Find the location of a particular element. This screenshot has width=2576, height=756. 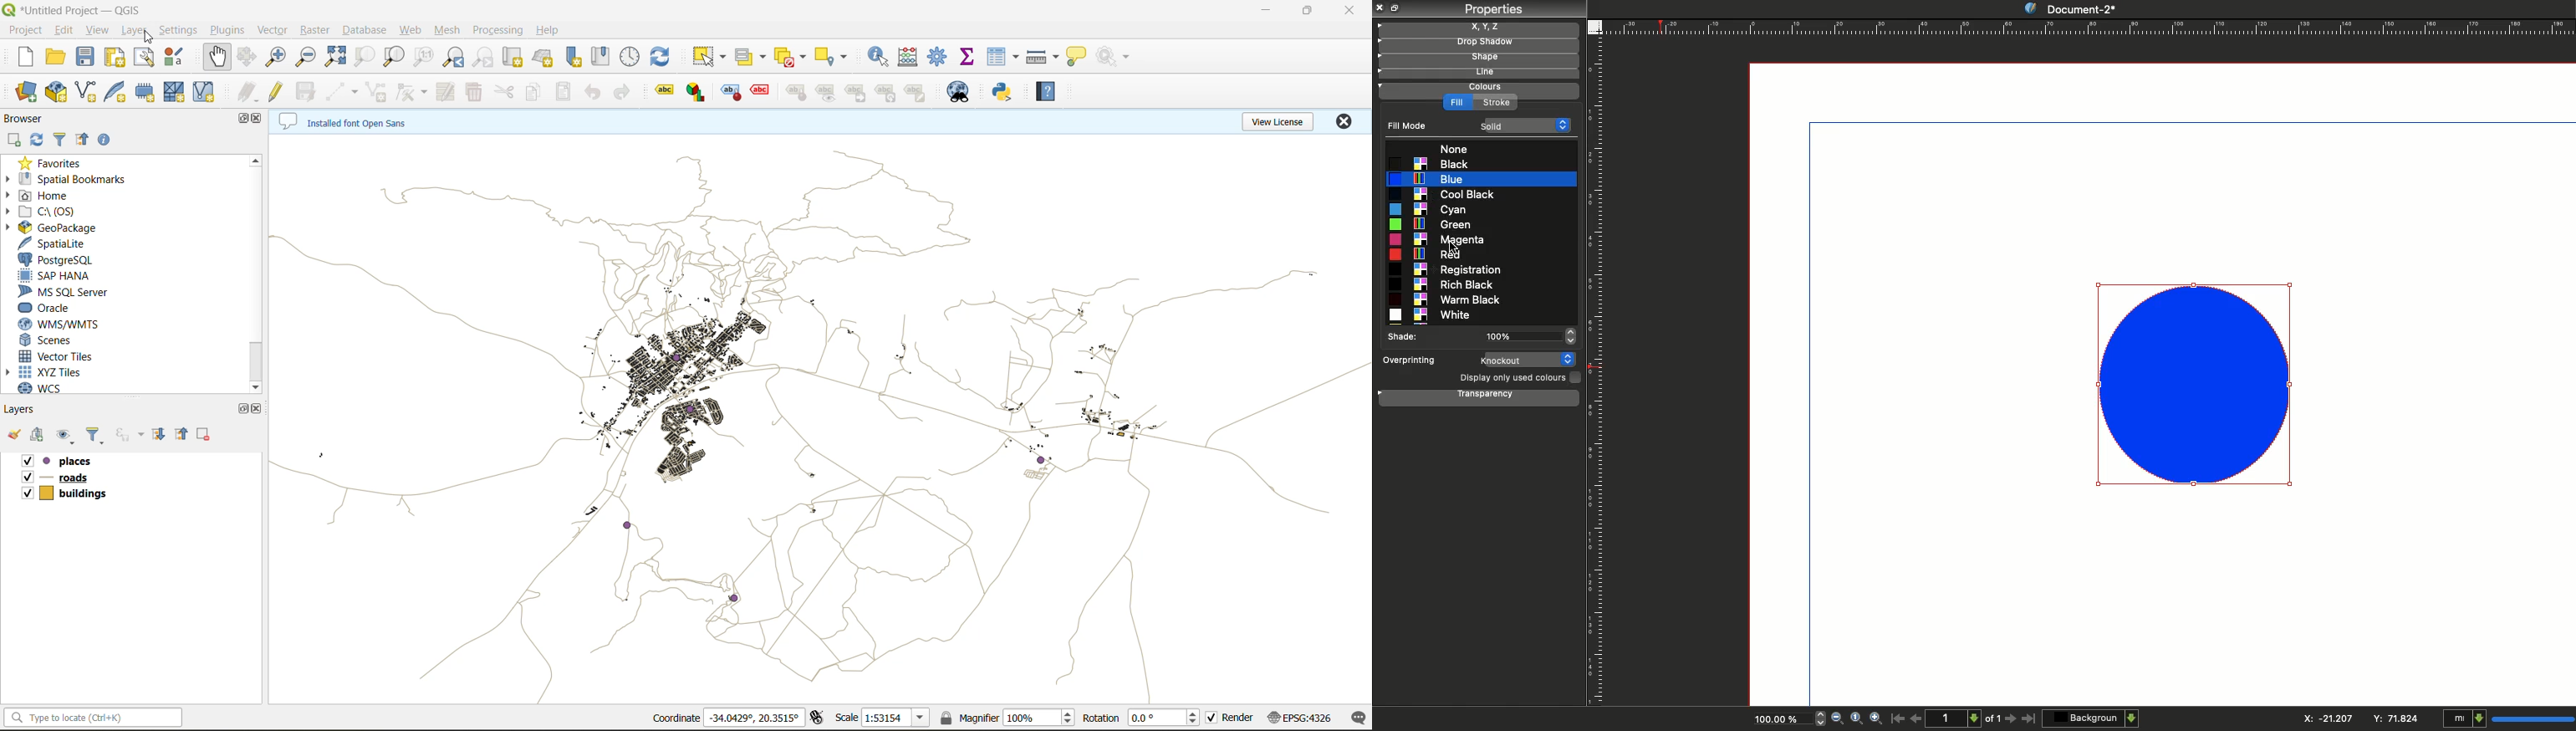

Registration is located at coordinates (1451, 268).